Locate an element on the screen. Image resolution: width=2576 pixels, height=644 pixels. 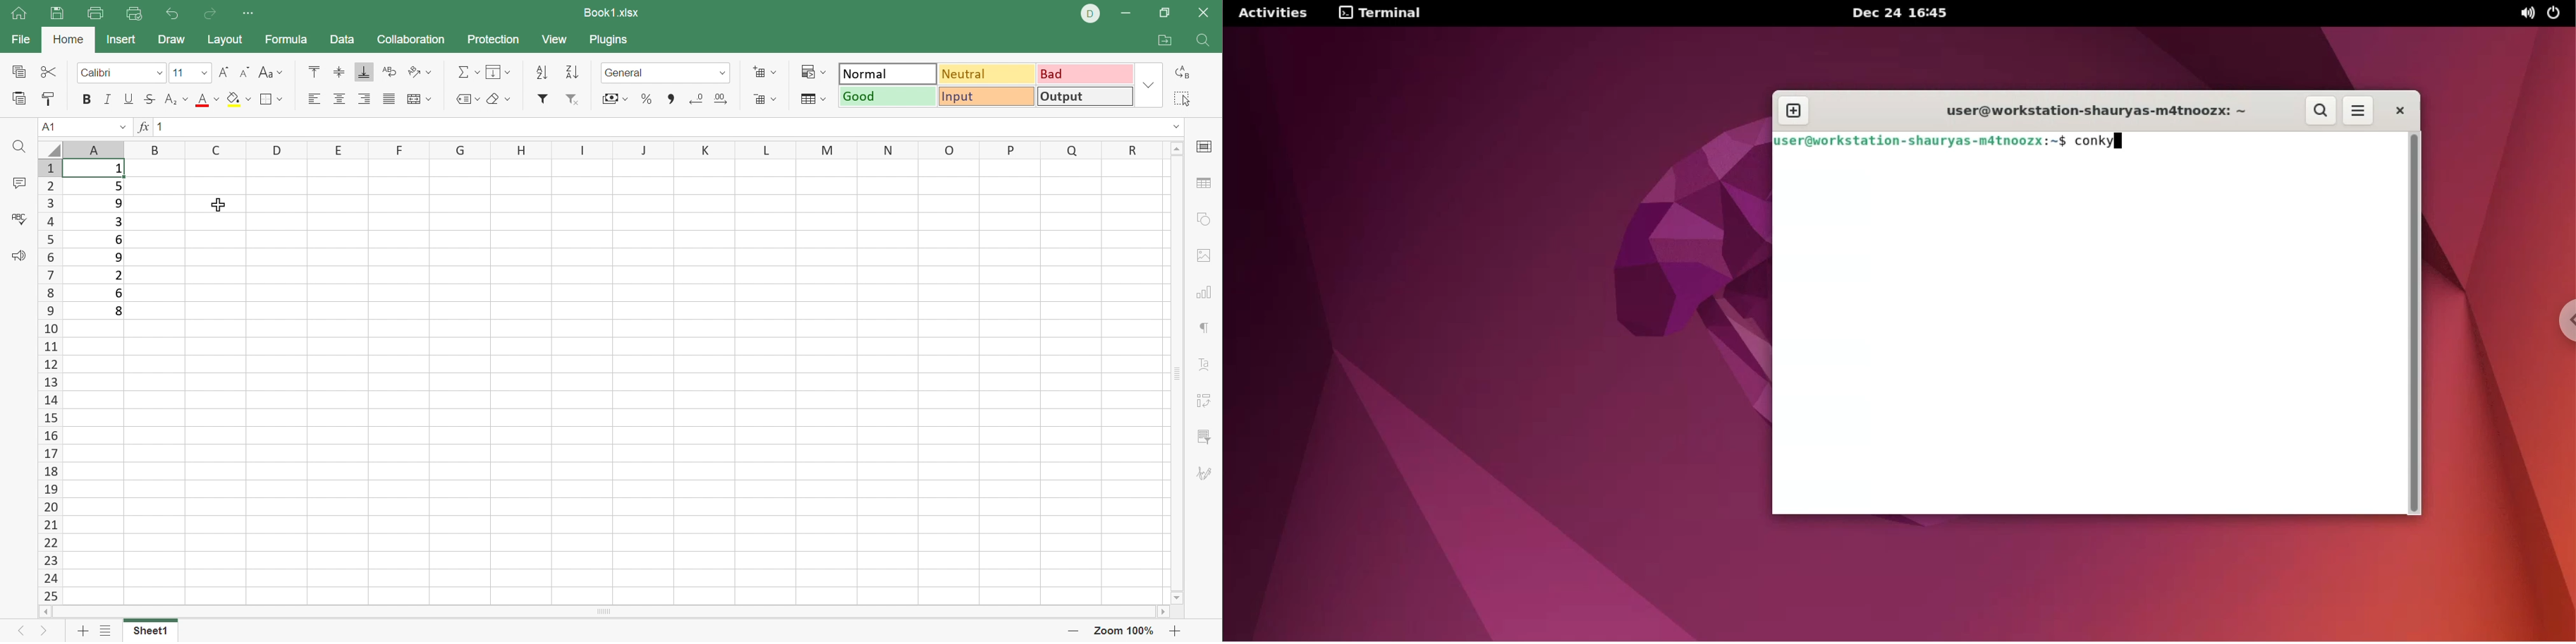
Merge and center is located at coordinates (421, 101).